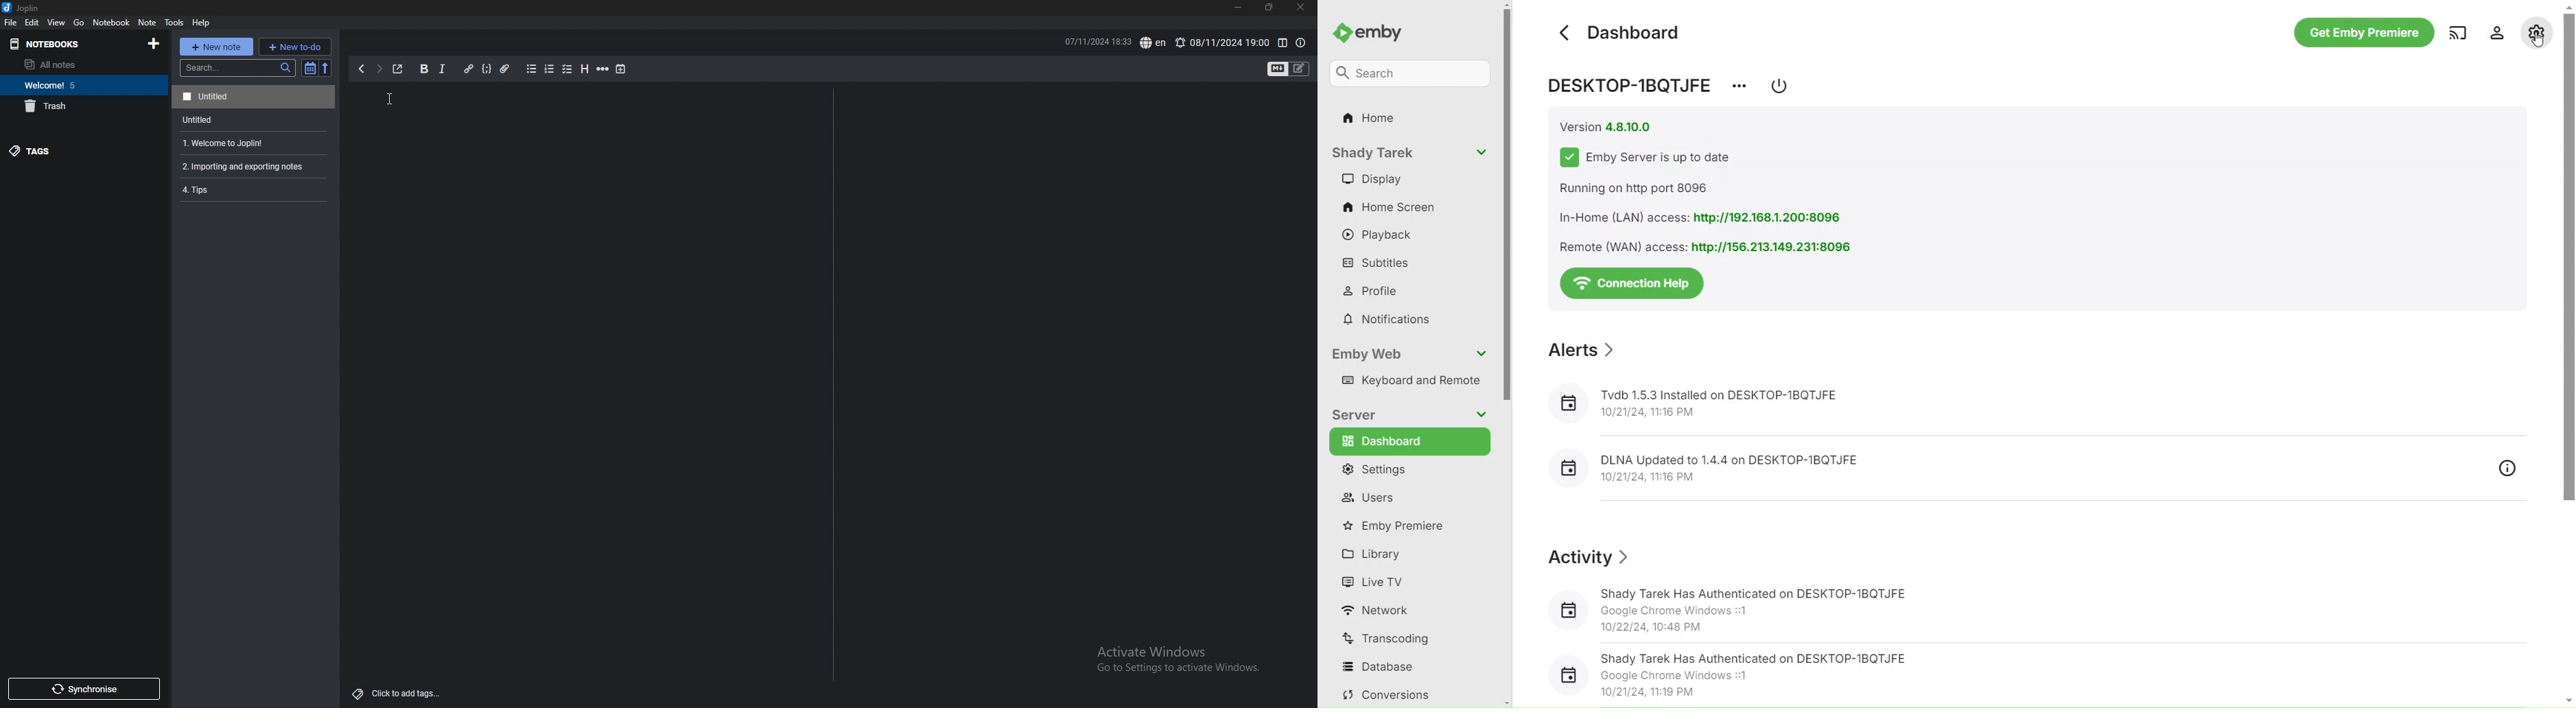 Image resolution: width=2576 pixels, height=728 pixels. Describe the element at coordinates (507, 69) in the screenshot. I see `attachment` at that location.